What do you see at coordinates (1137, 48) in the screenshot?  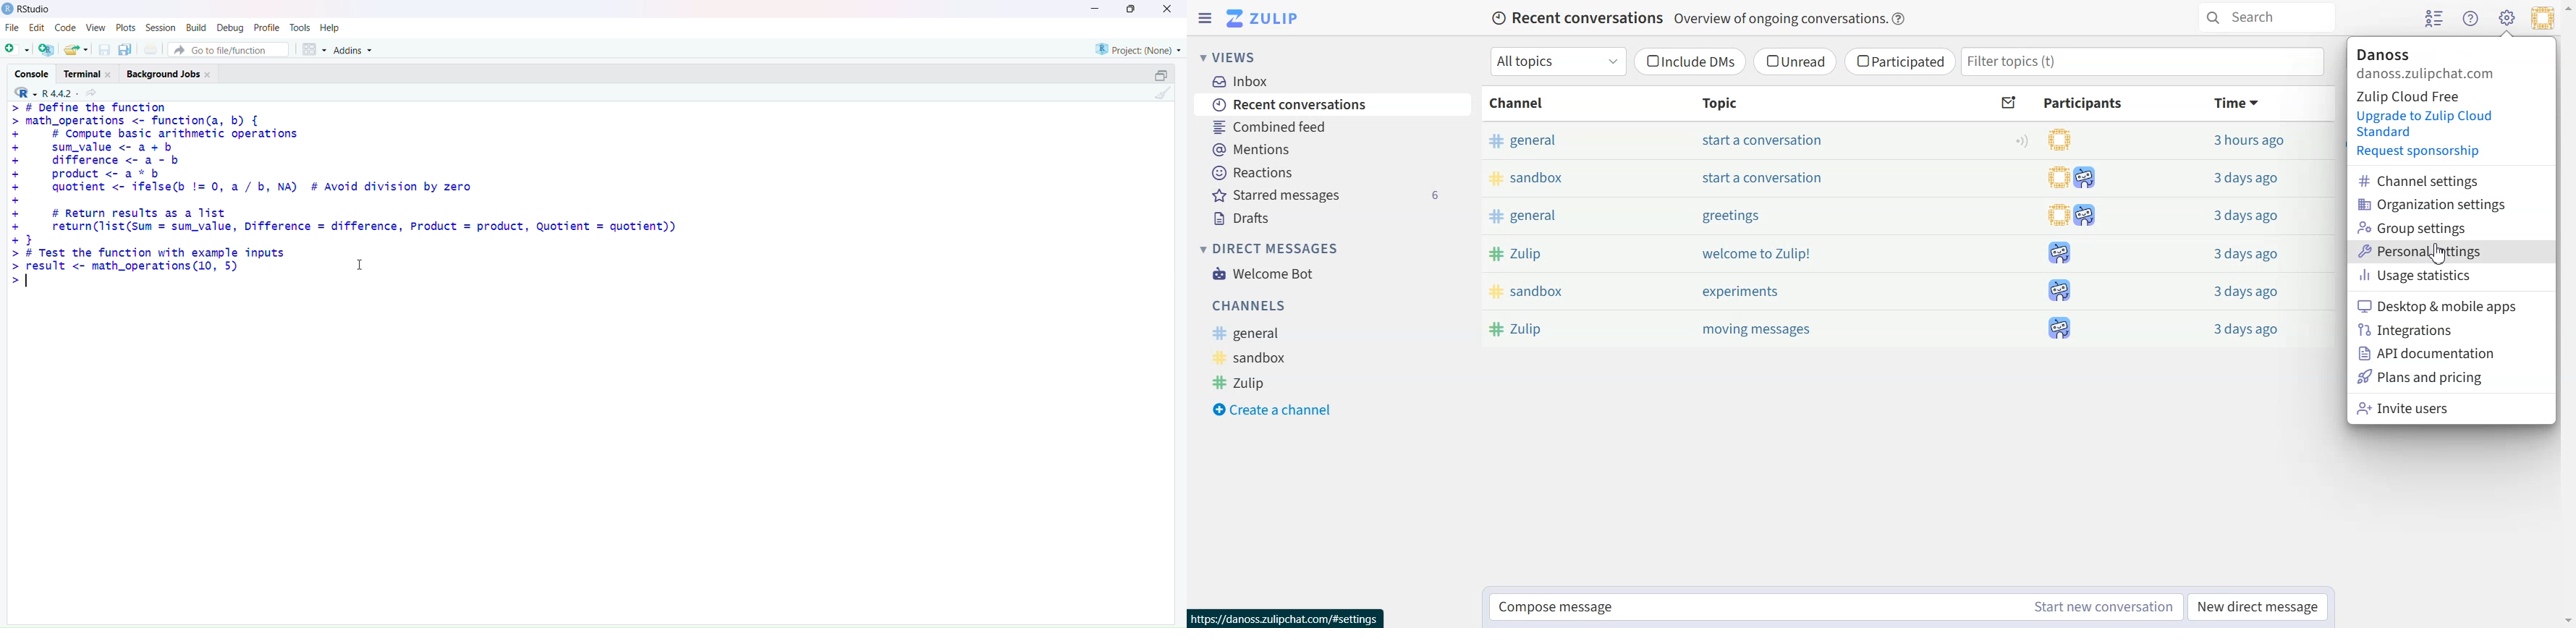 I see `Project (Note)` at bounding box center [1137, 48].